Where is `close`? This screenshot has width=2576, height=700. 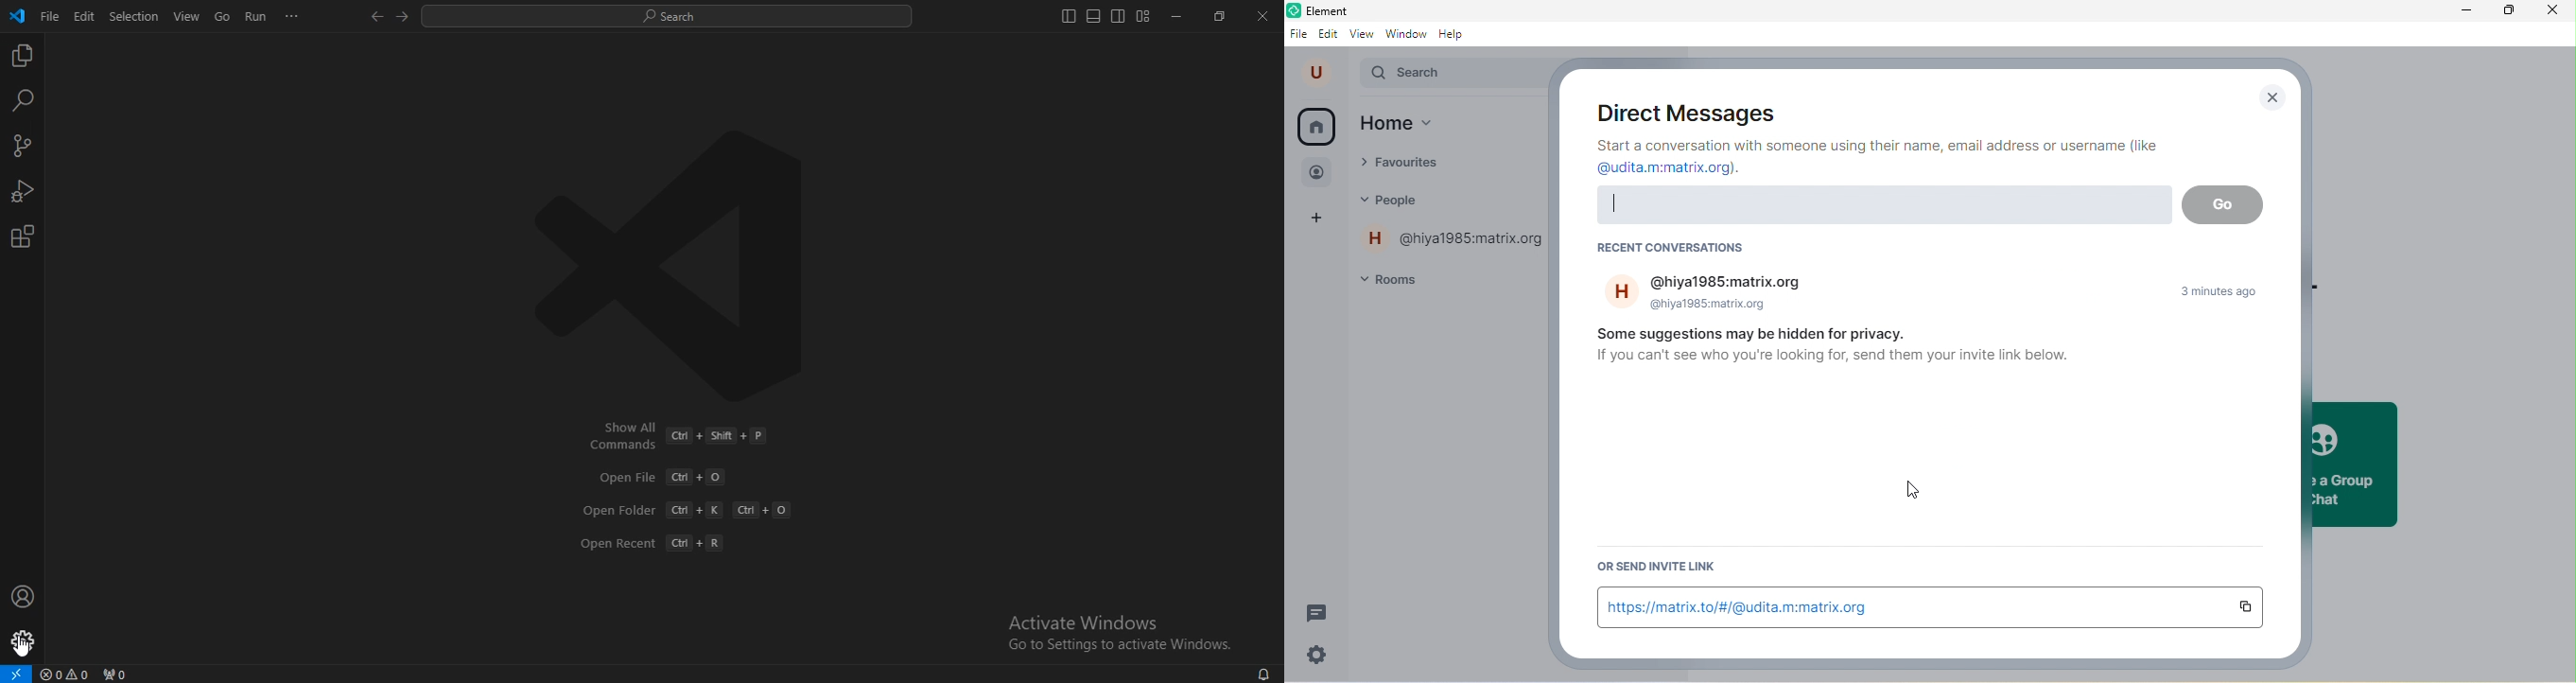 close is located at coordinates (2552, 12).